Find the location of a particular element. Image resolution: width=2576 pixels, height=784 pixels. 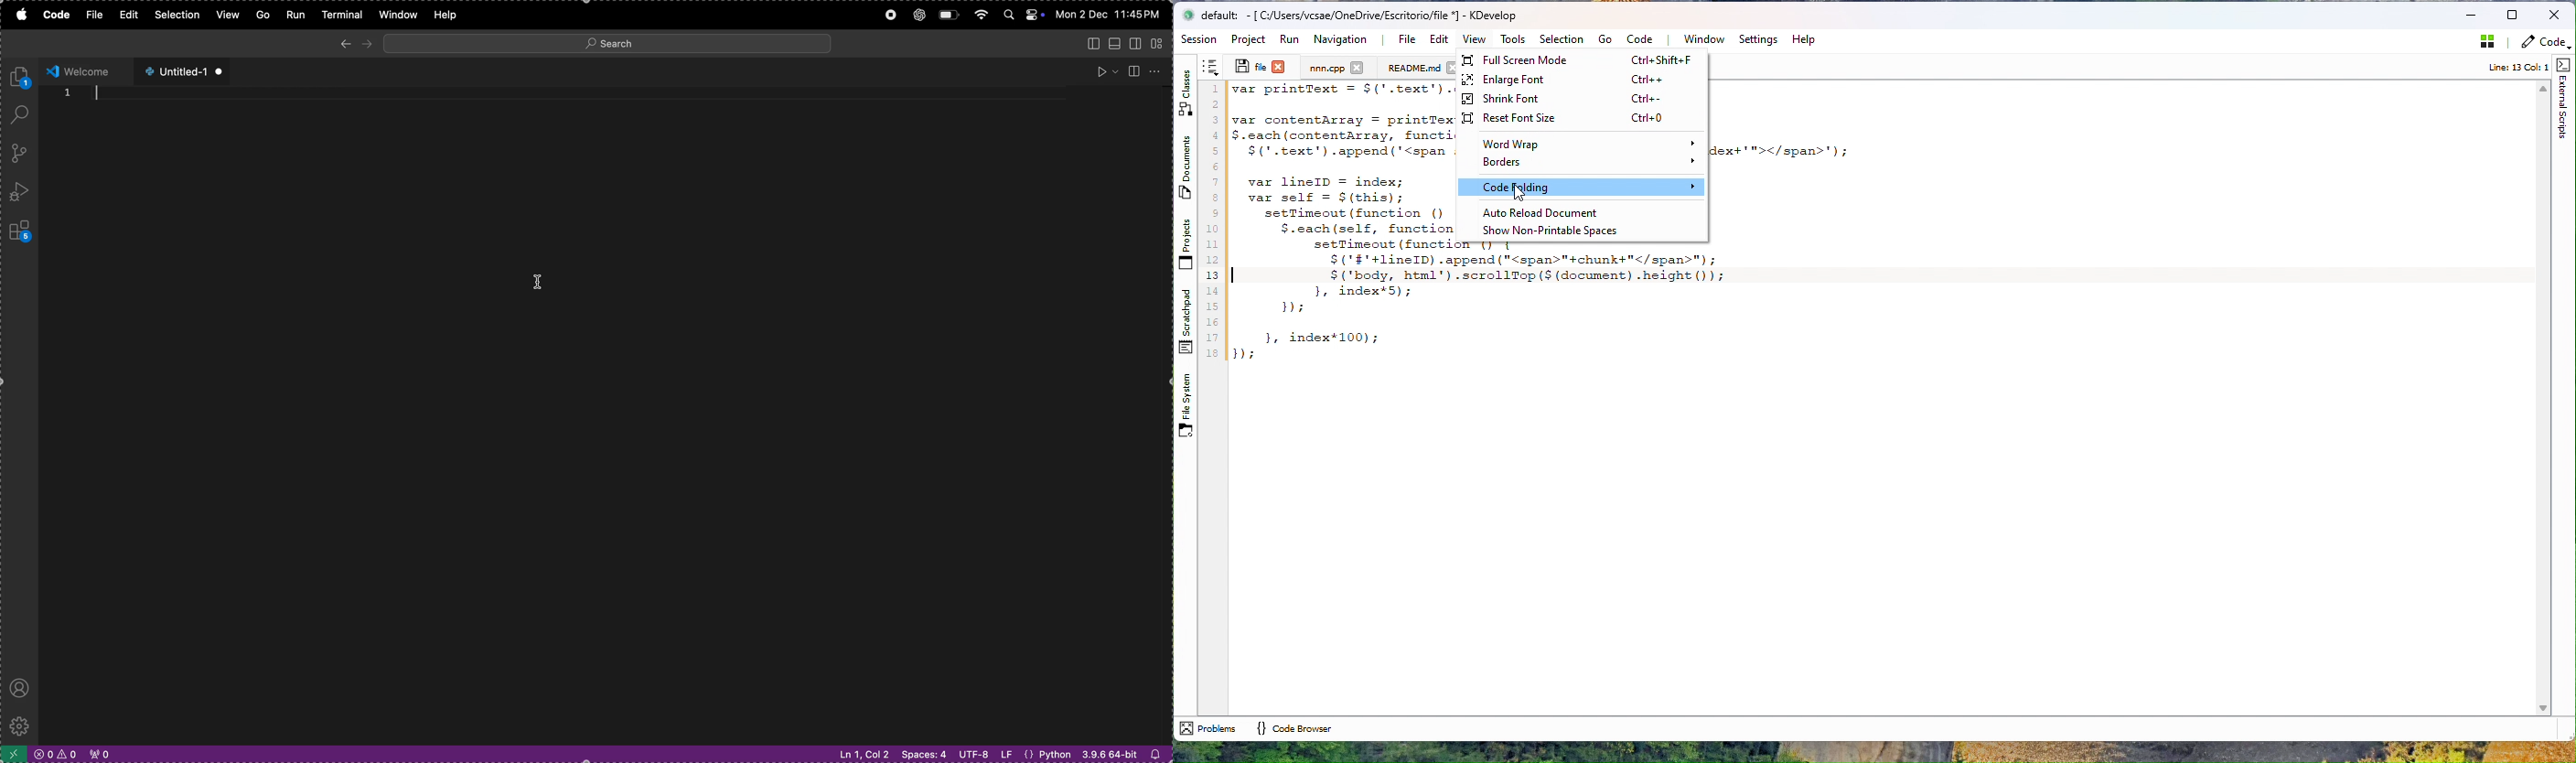

view is located at coordinates (227, 15).